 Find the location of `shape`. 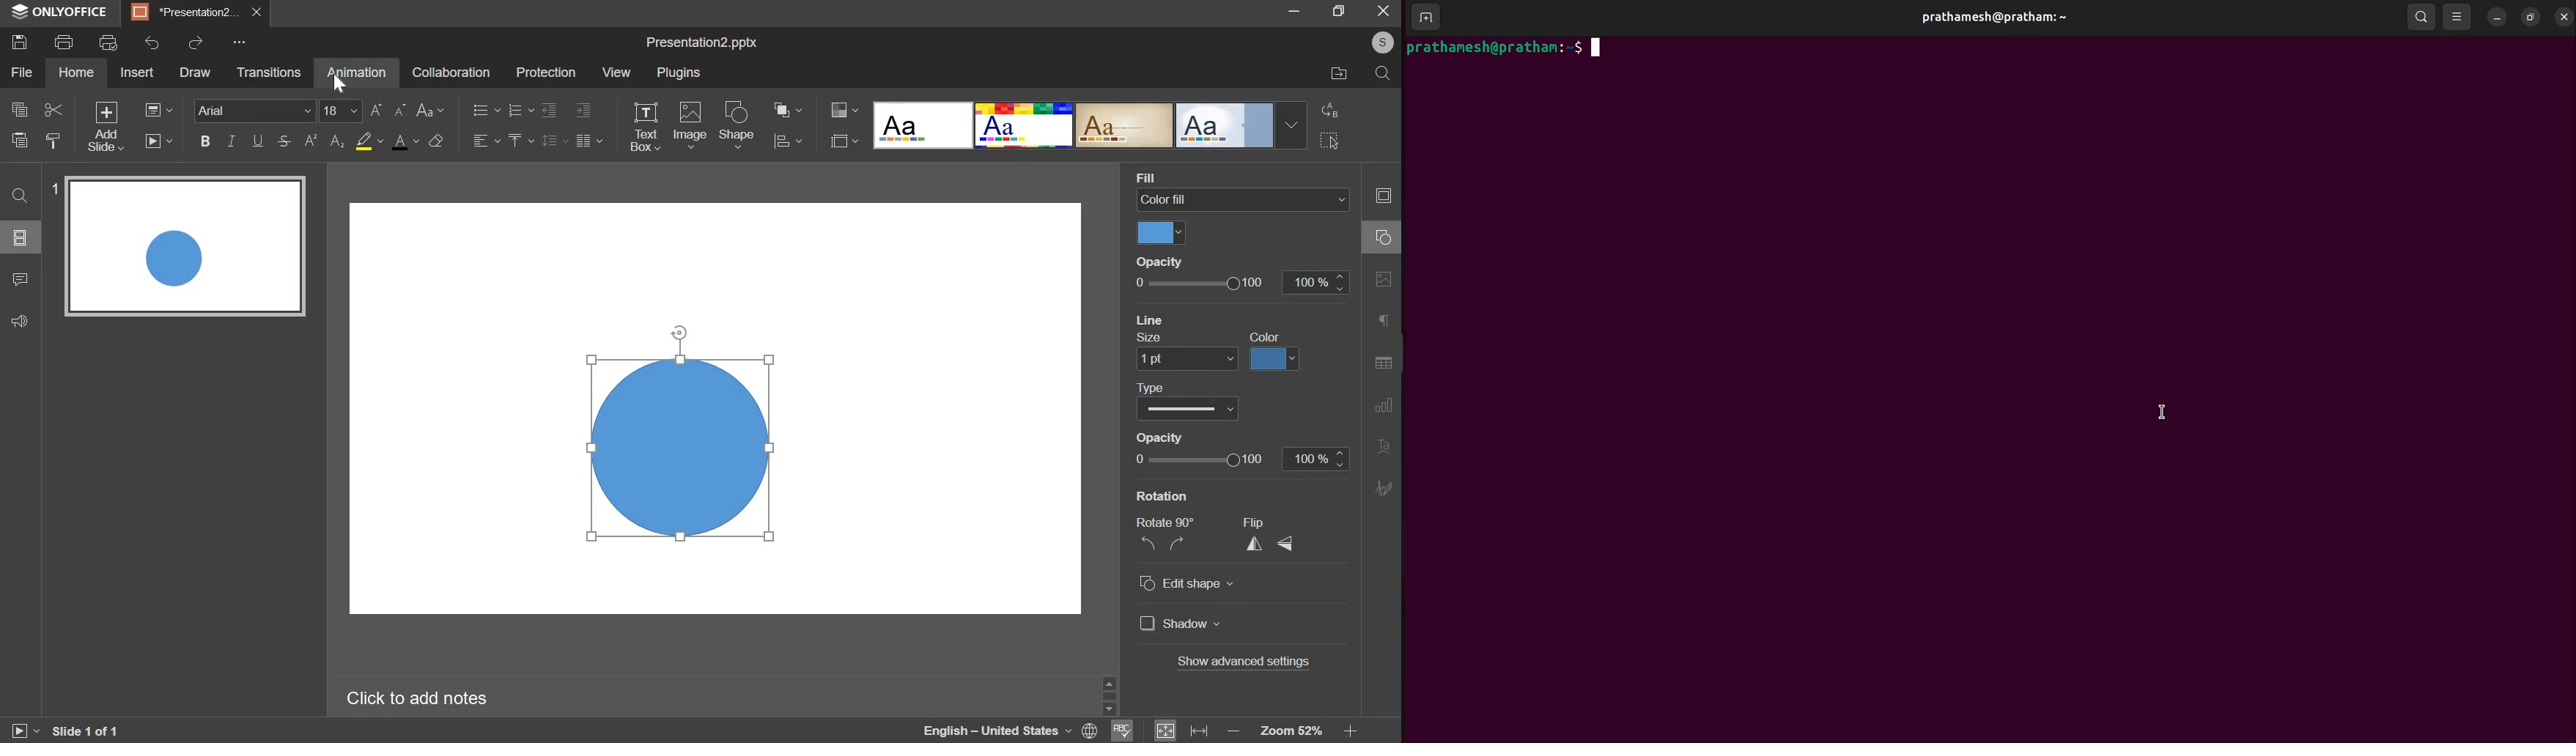

shape is located at coordinates (737, 125).